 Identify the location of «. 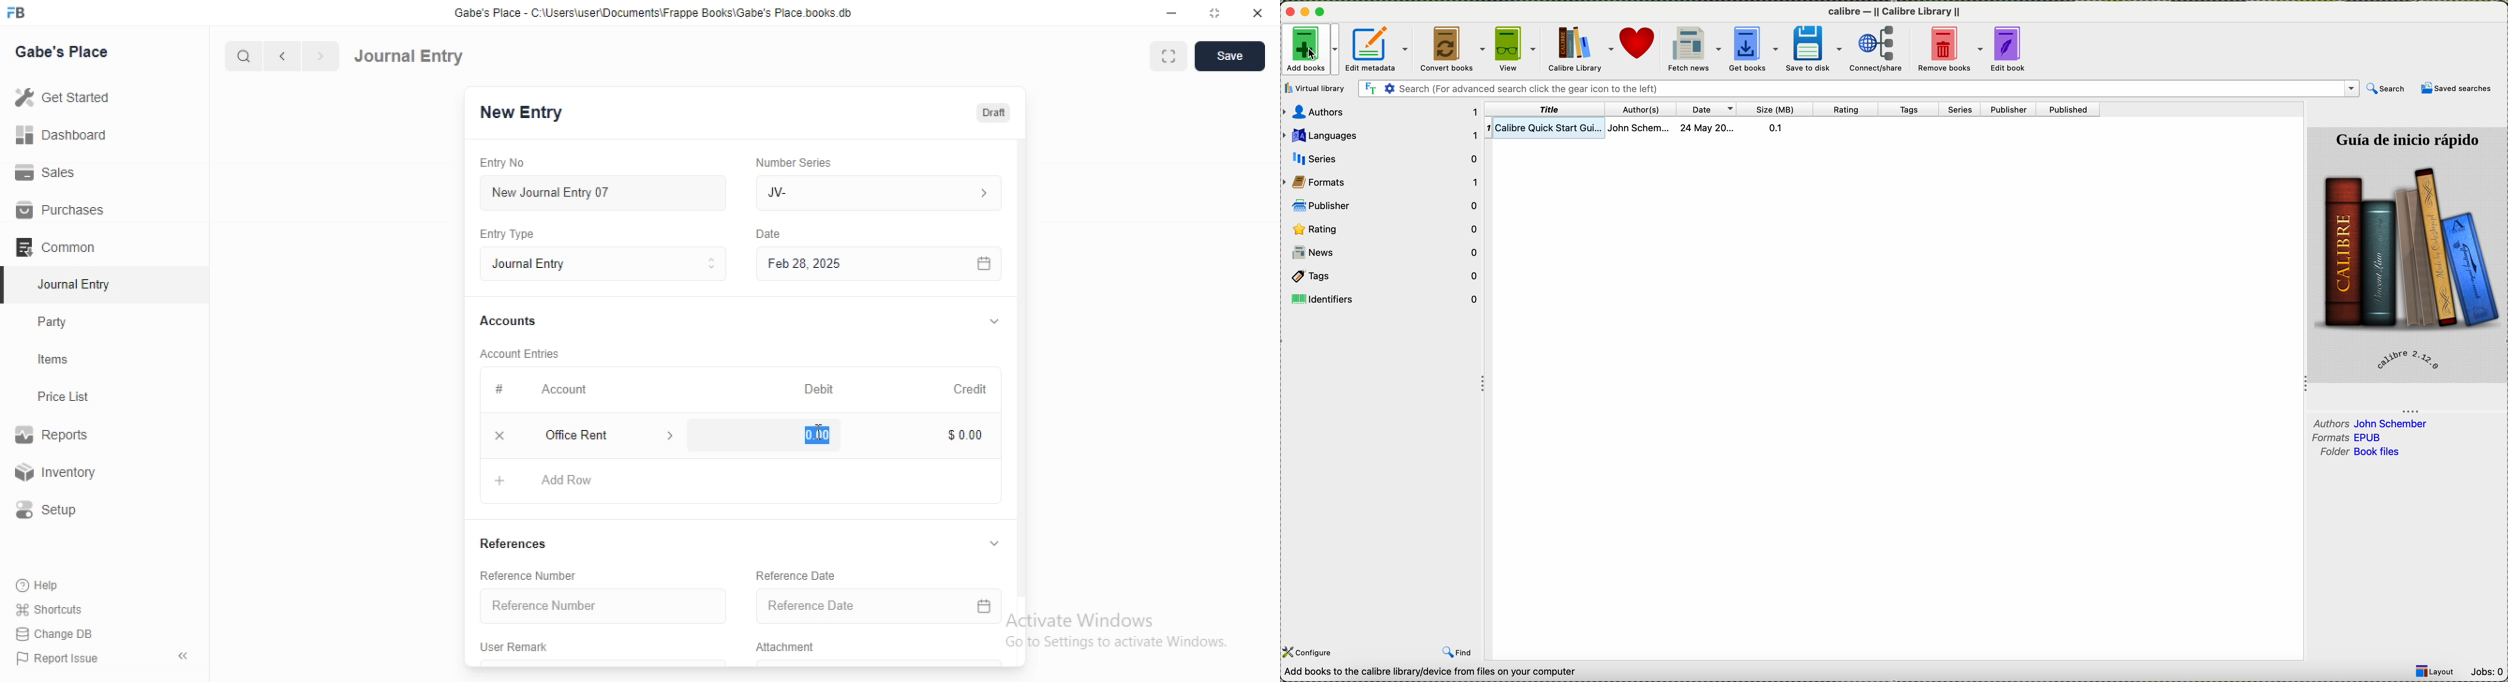
(185, 657).